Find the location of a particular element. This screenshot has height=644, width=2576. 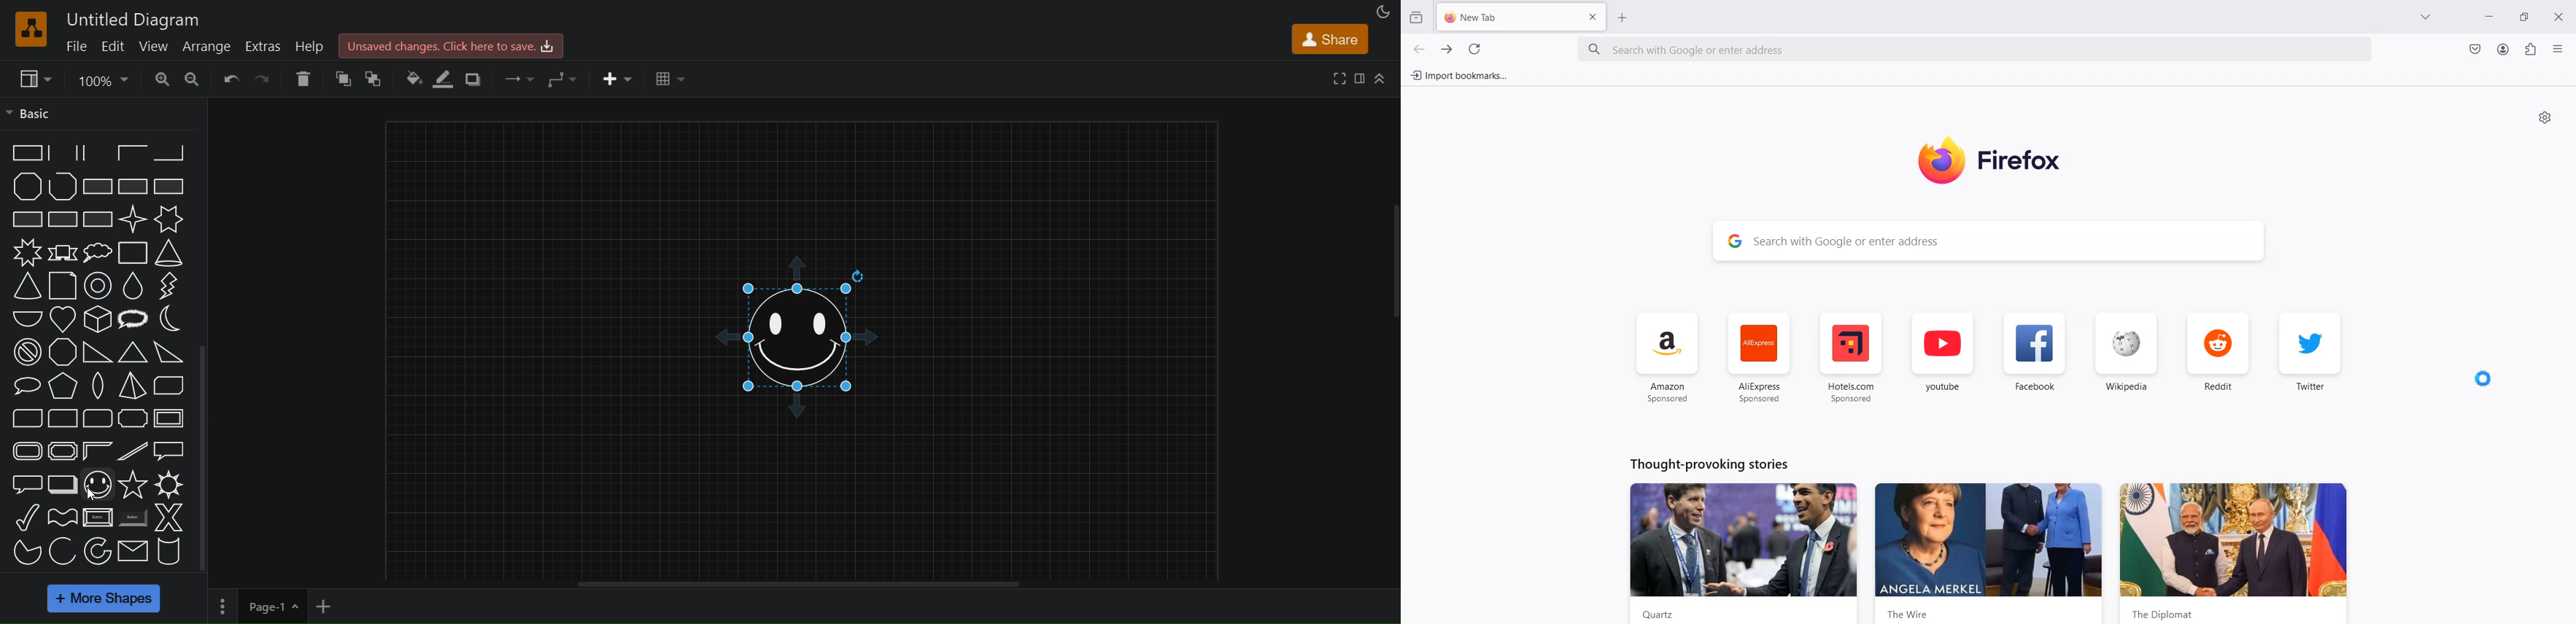

zoom is located at coordinates (102, 79).